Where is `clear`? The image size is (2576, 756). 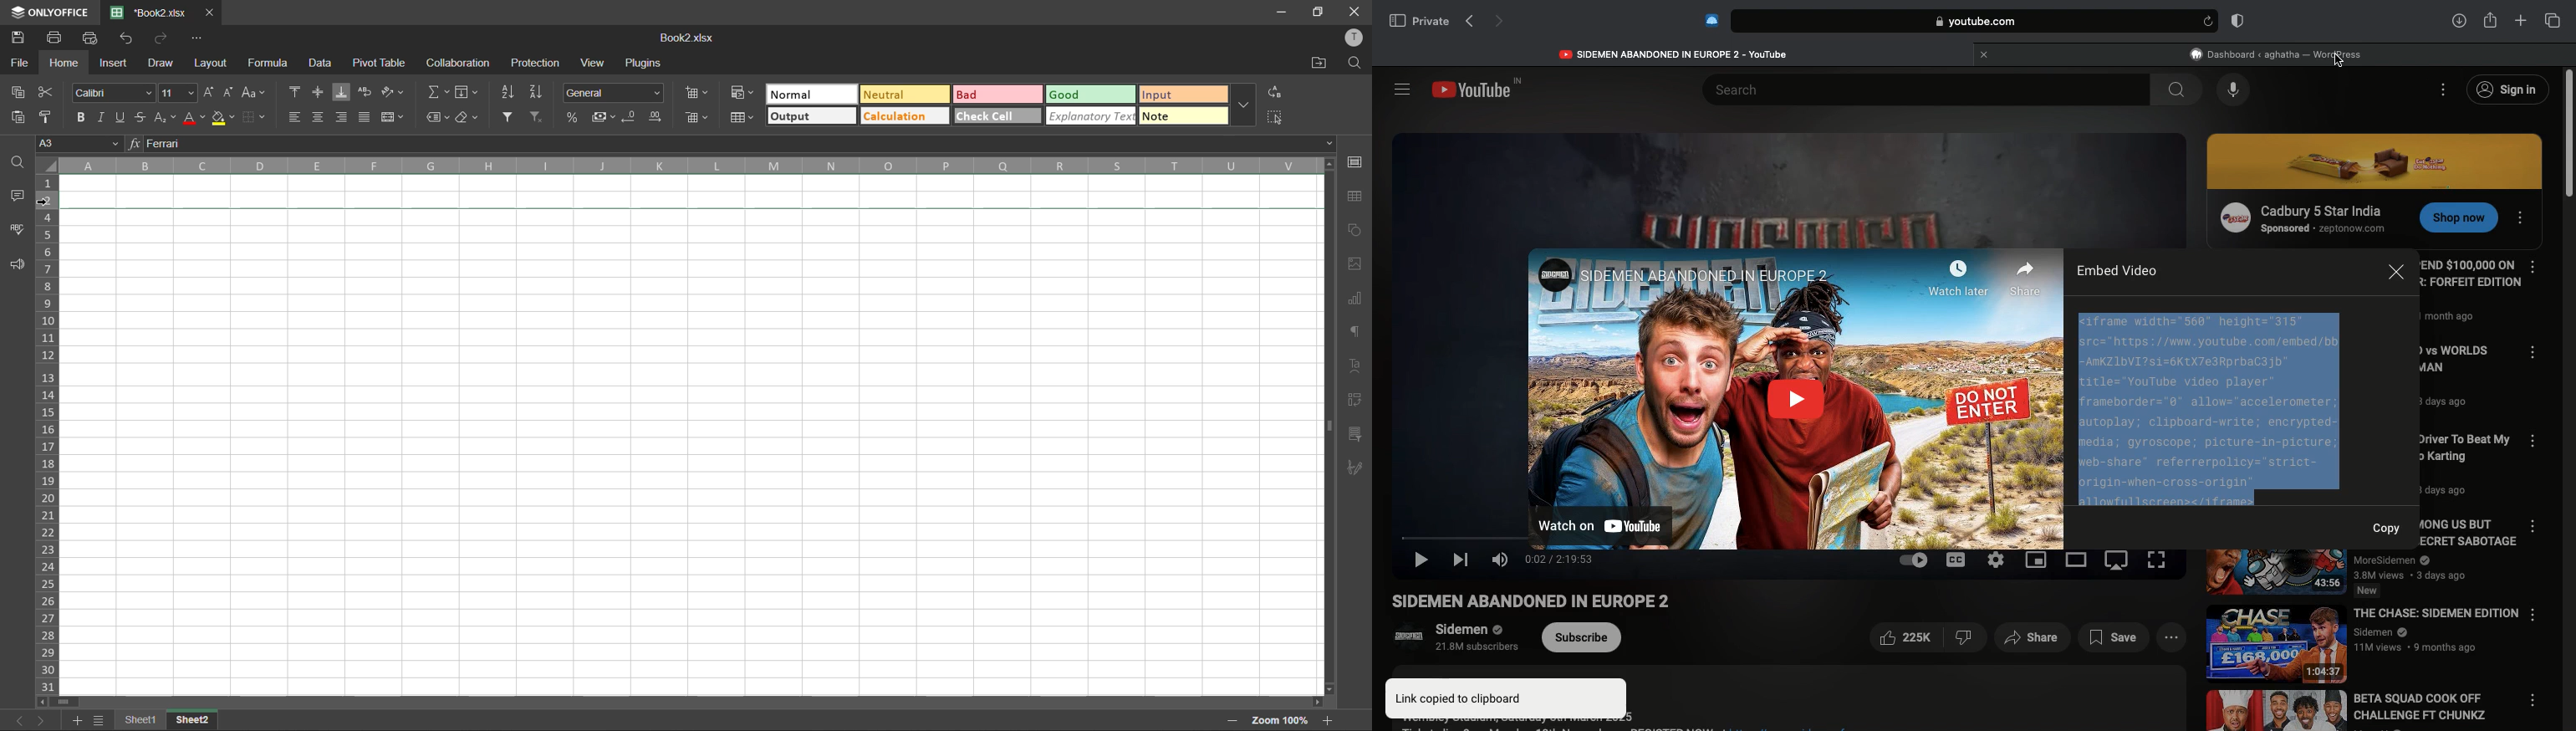 clear is located at coordinates (469, 117).